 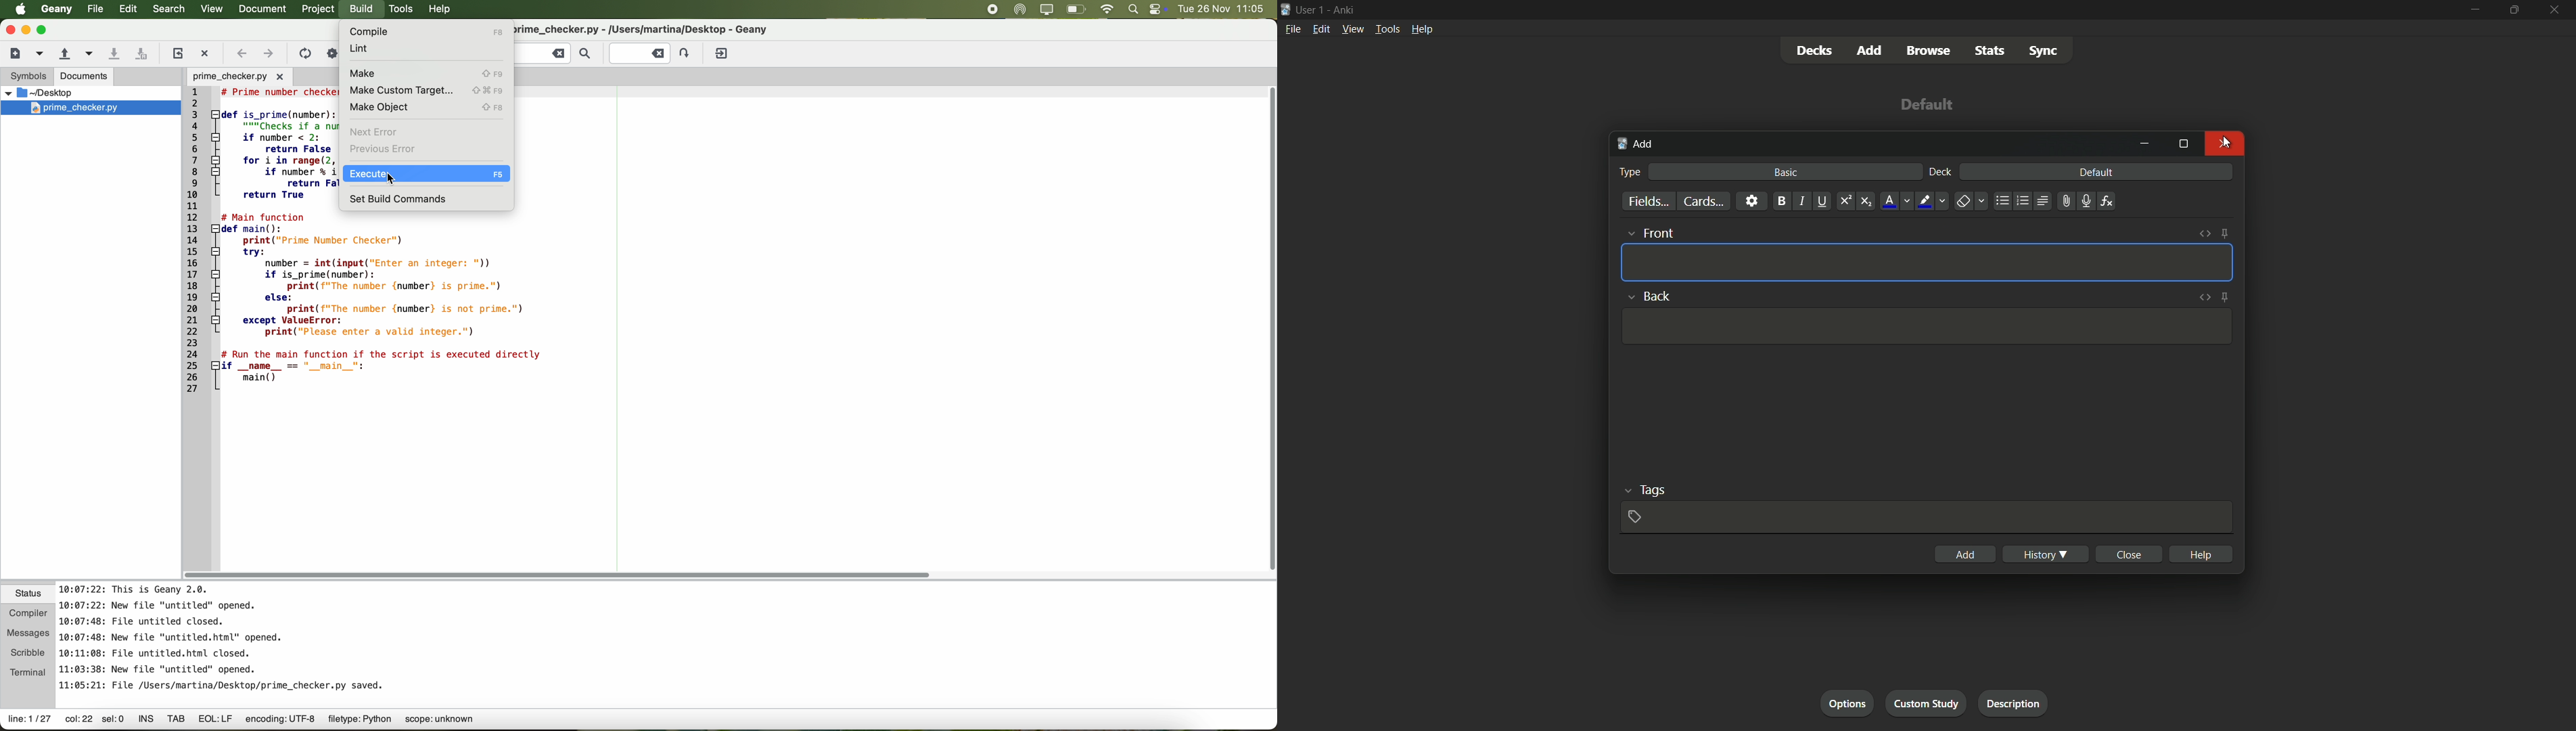 What do you see at coordinates (2046, 554) in the screenshot?
I see `history` at bounding box center [2046, 554].